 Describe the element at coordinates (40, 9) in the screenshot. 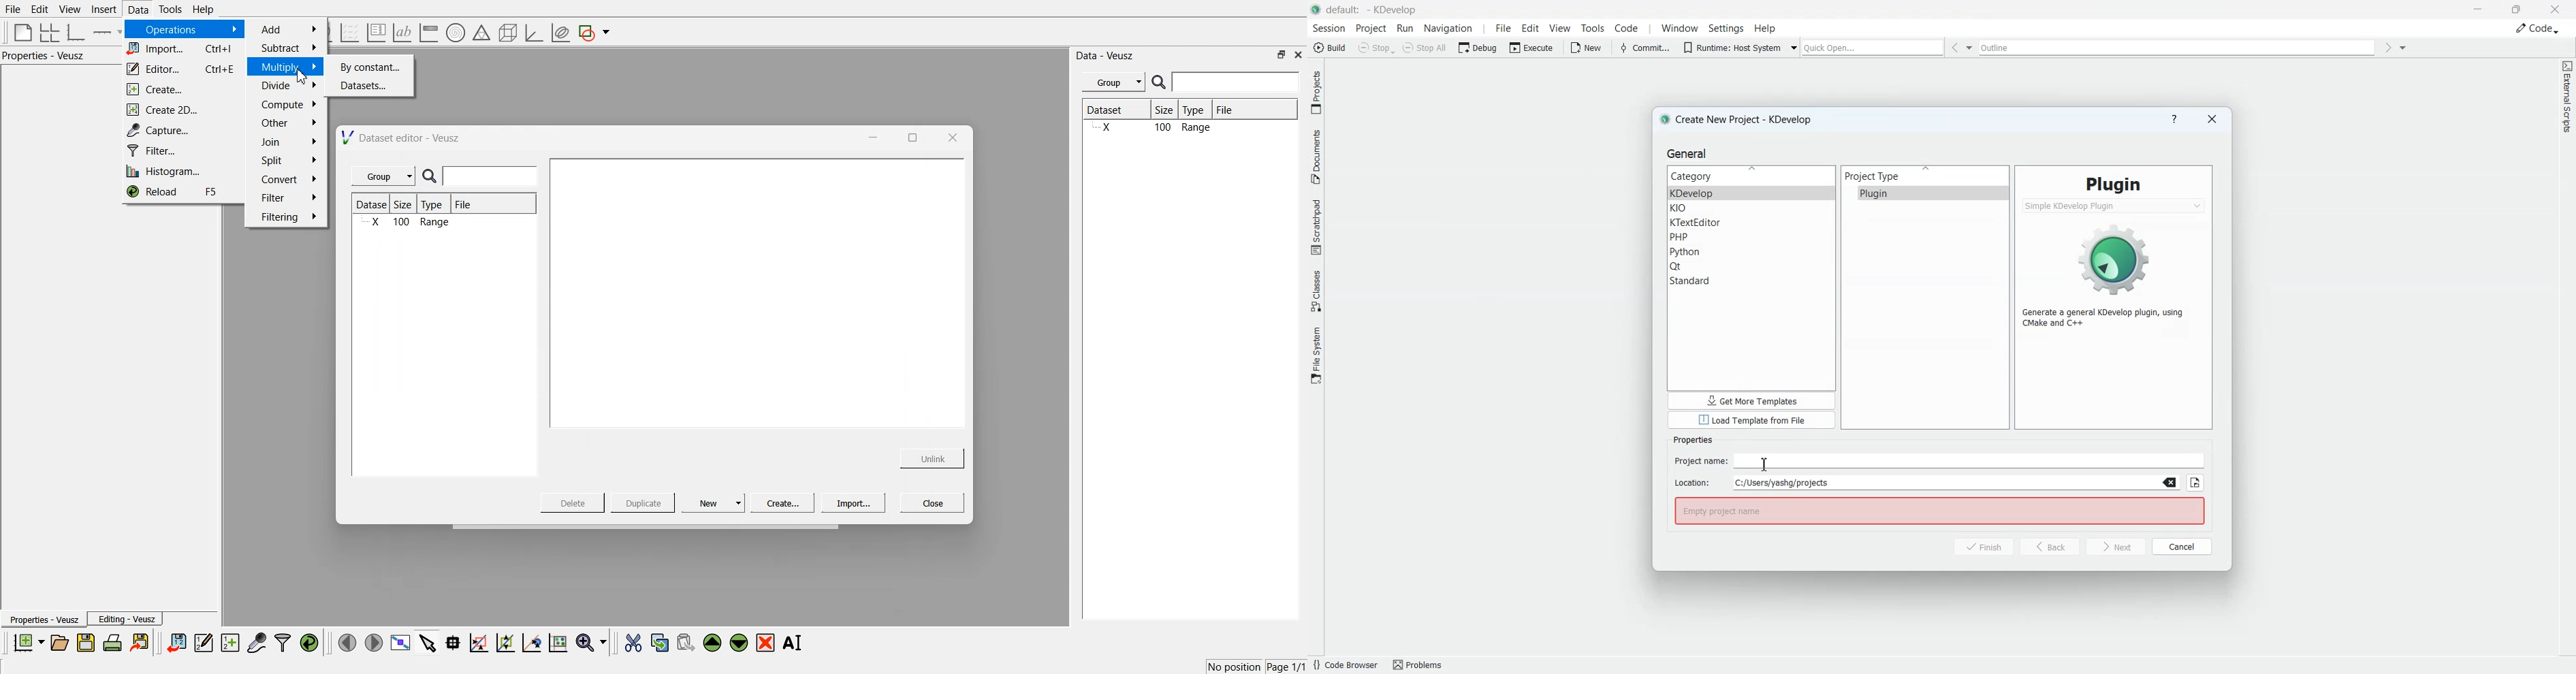

I see `Edit` at that location.